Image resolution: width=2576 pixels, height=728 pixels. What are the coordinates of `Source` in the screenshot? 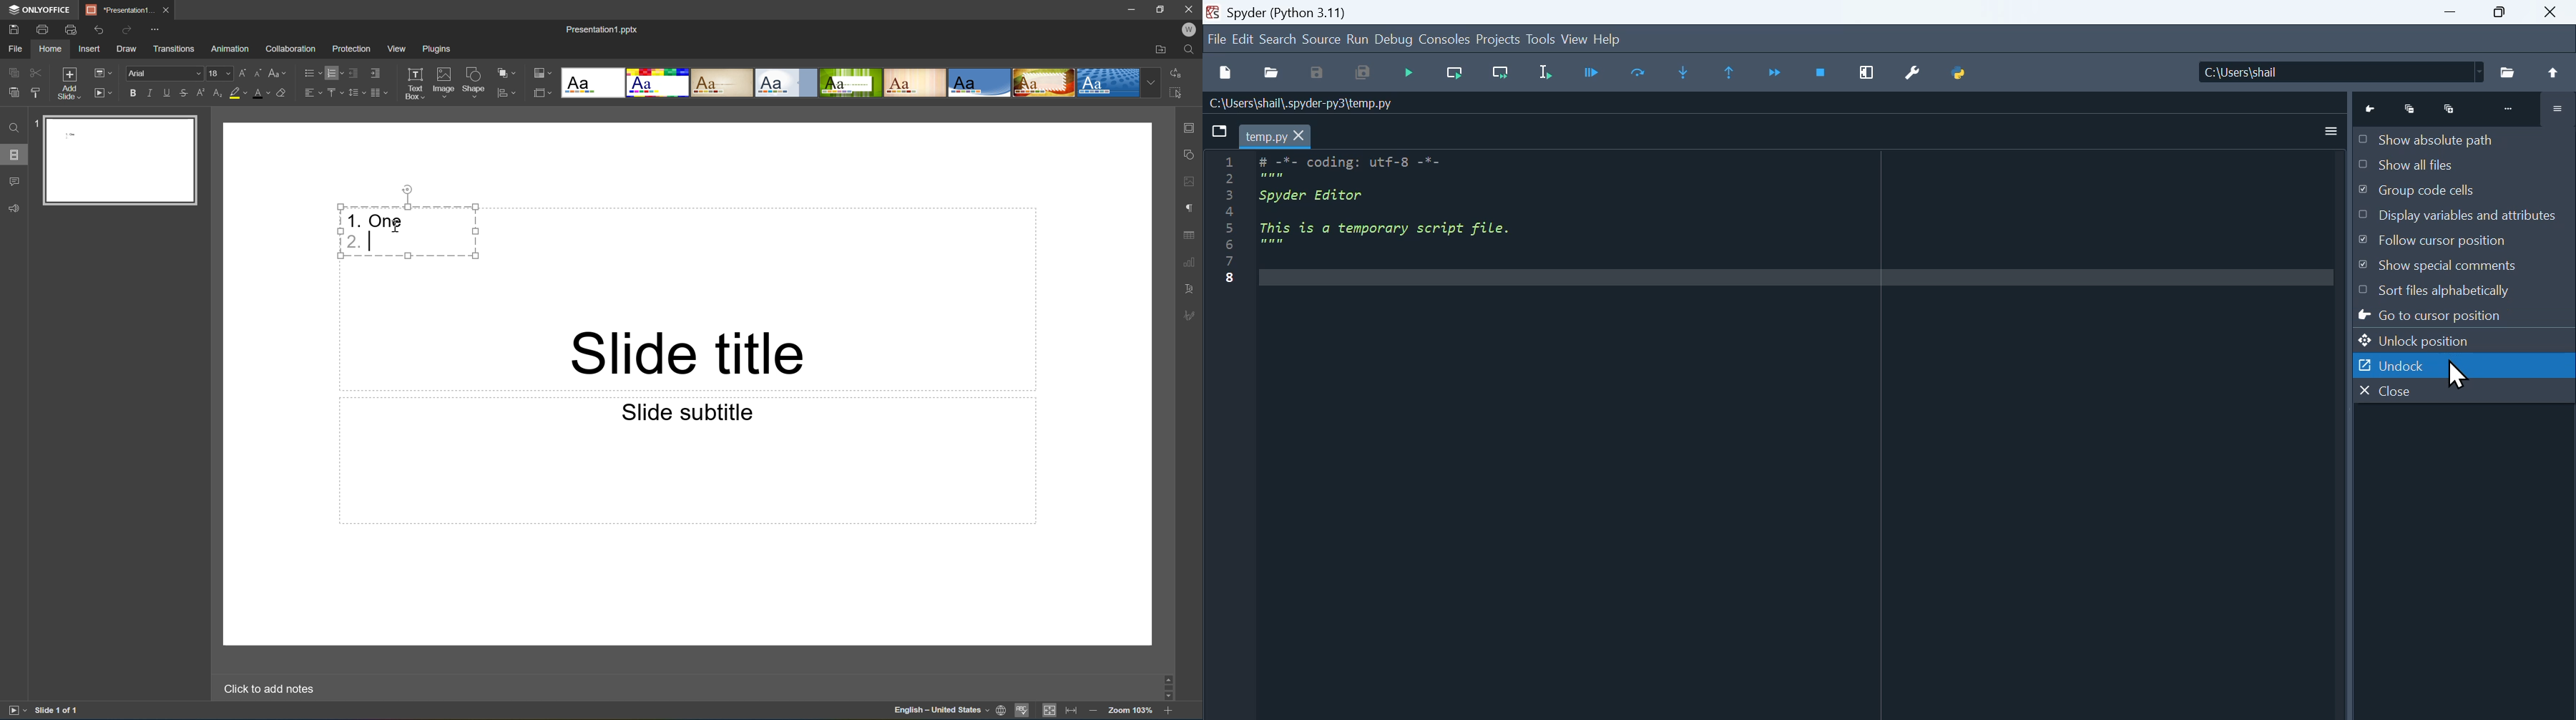 It's located at (1321, 37).